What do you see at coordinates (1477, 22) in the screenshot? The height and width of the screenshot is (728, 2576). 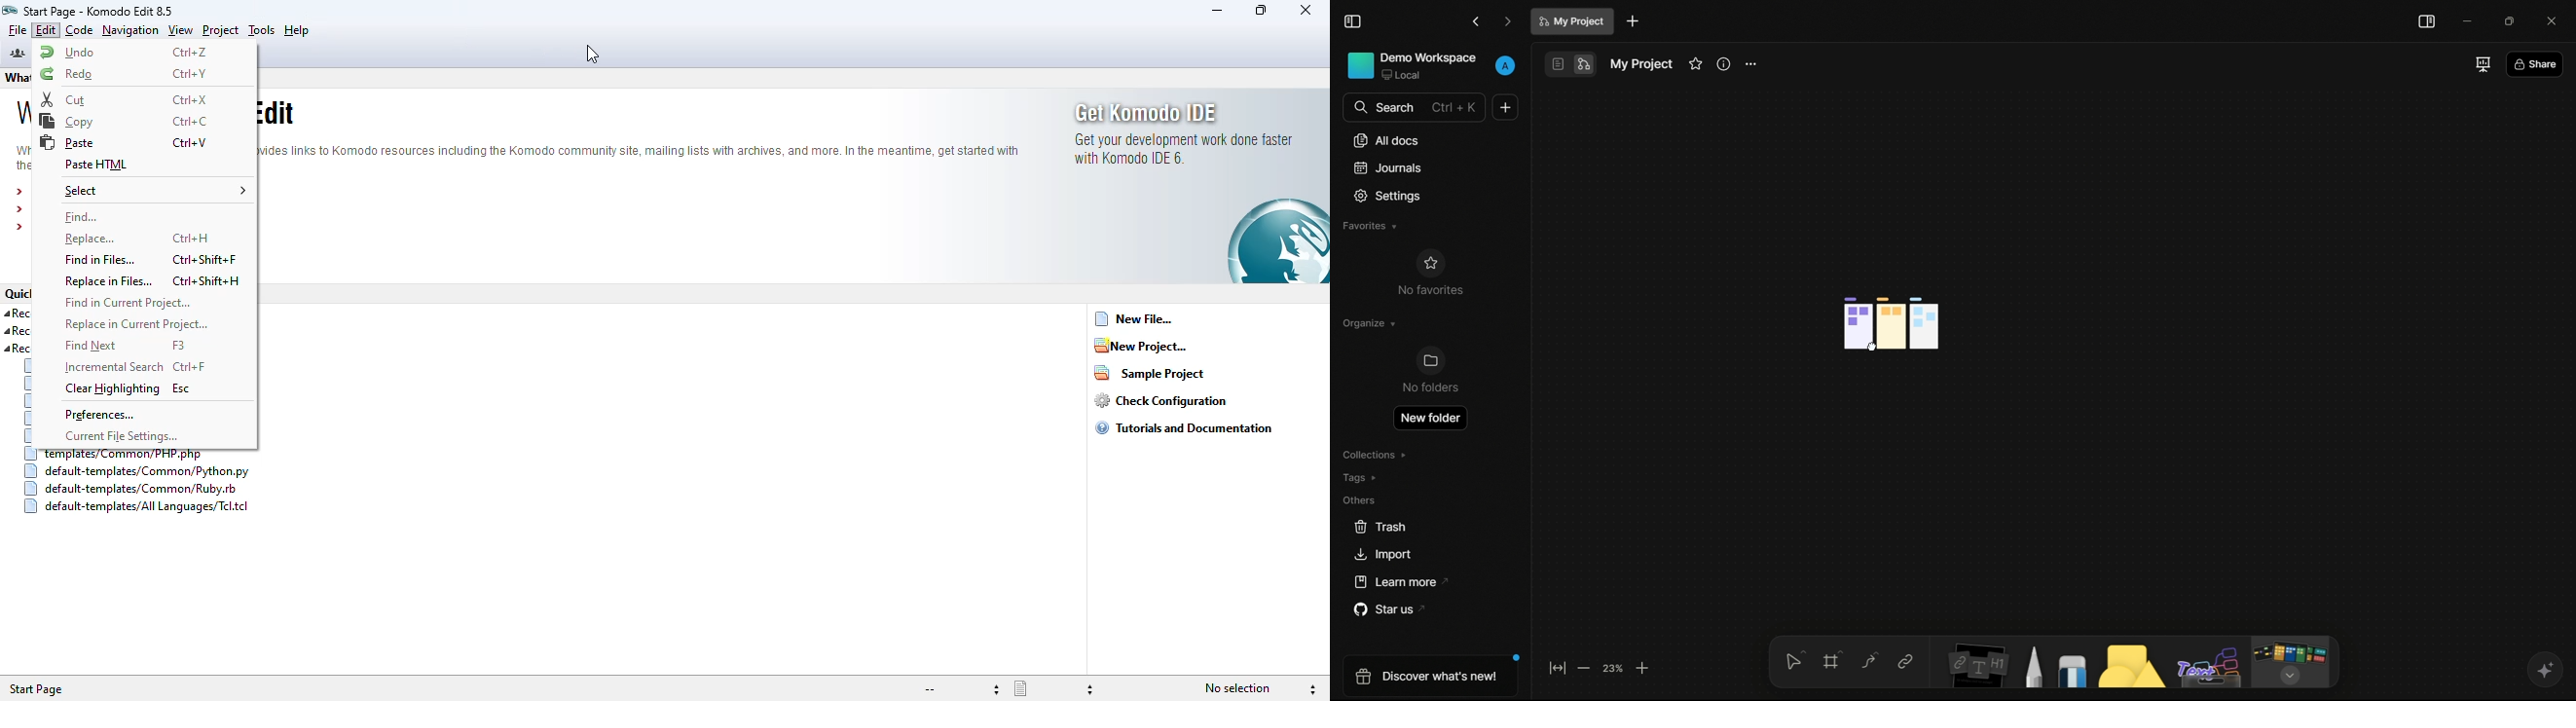 I see `back` at bounding box center [1477, 22].